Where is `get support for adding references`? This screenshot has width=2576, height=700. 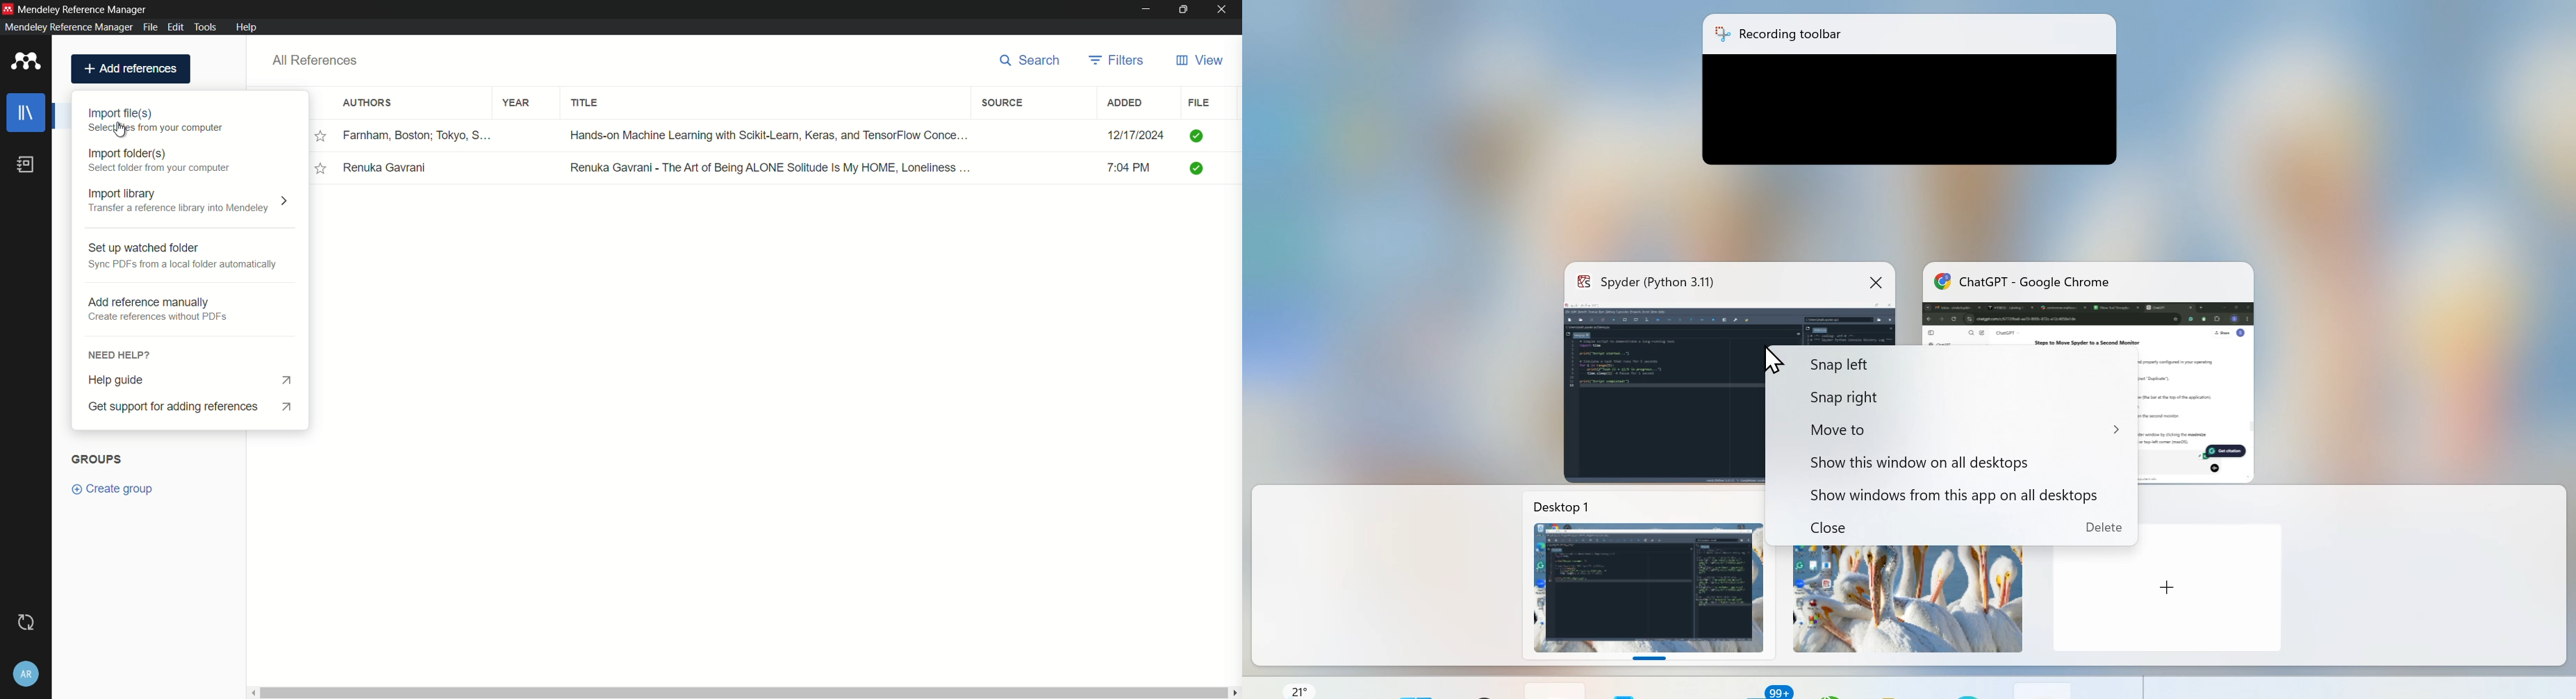 get support for adding references is located at coordinates (197, 407).